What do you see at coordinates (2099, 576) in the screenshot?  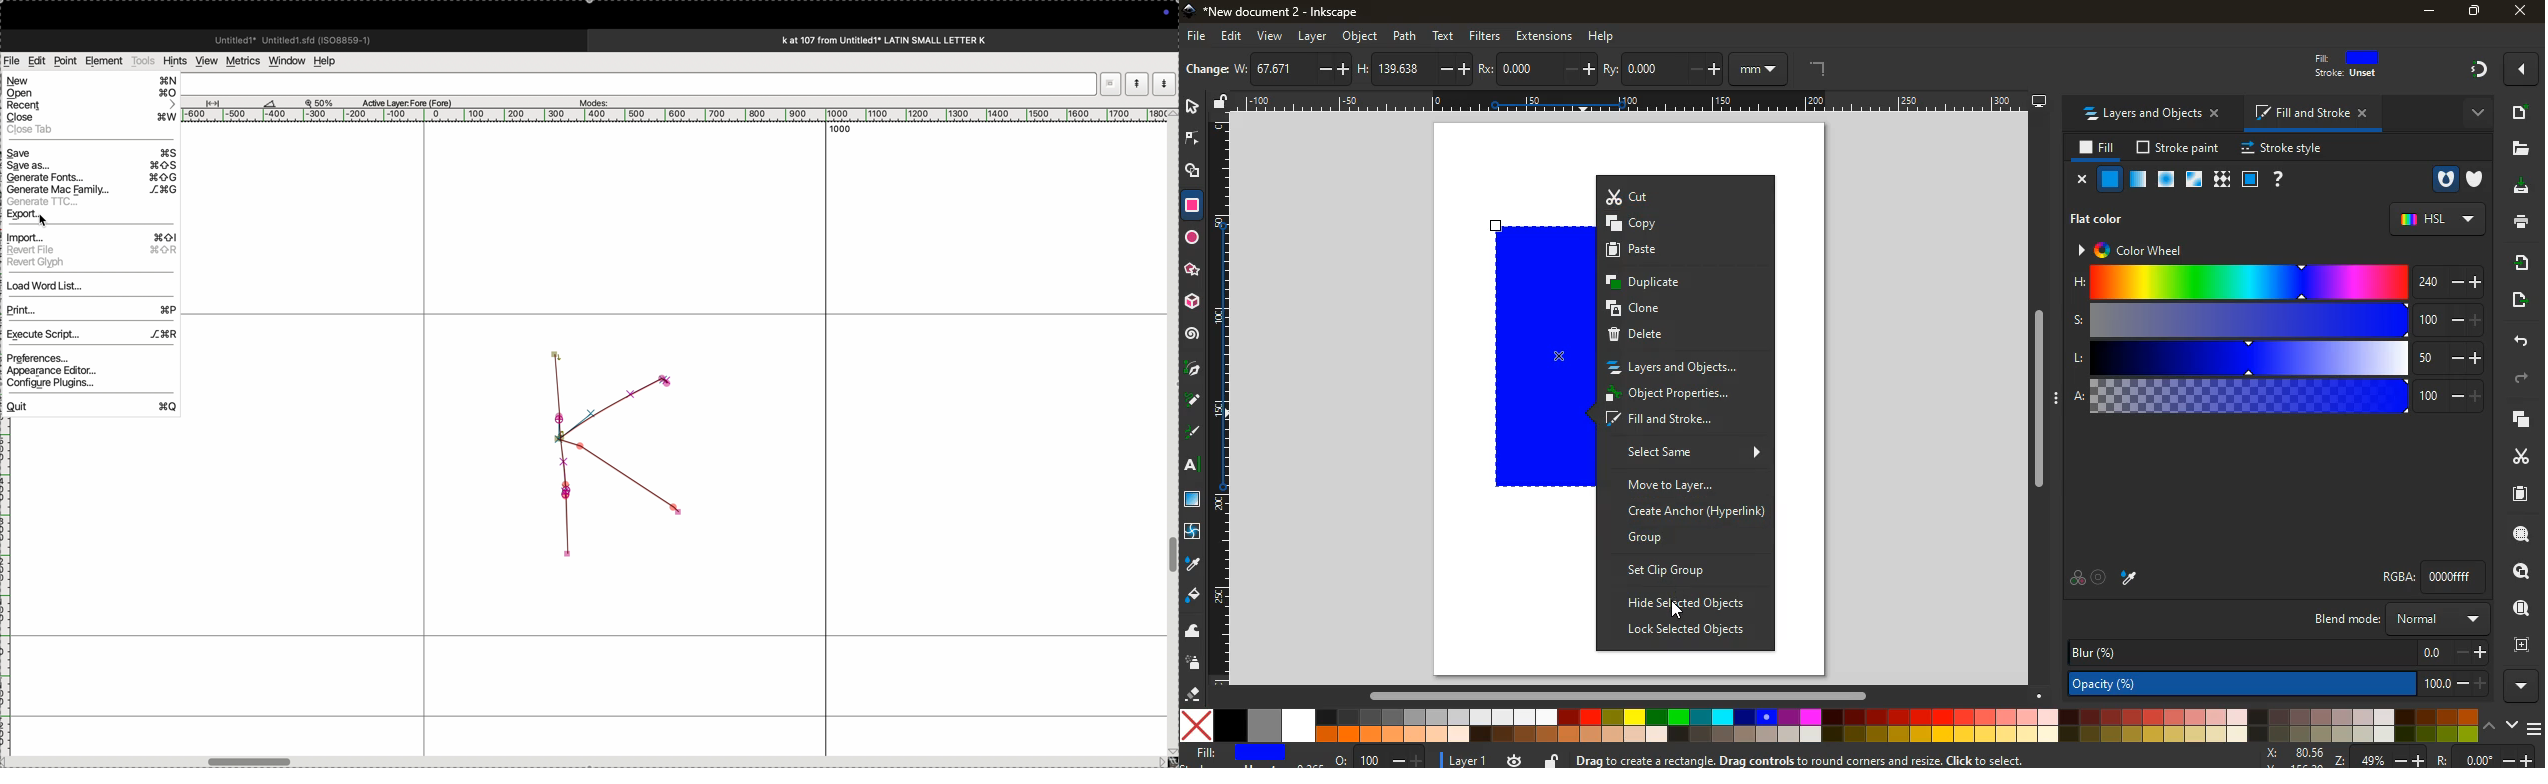 I see `aim` at bounding box center [2099, 576].